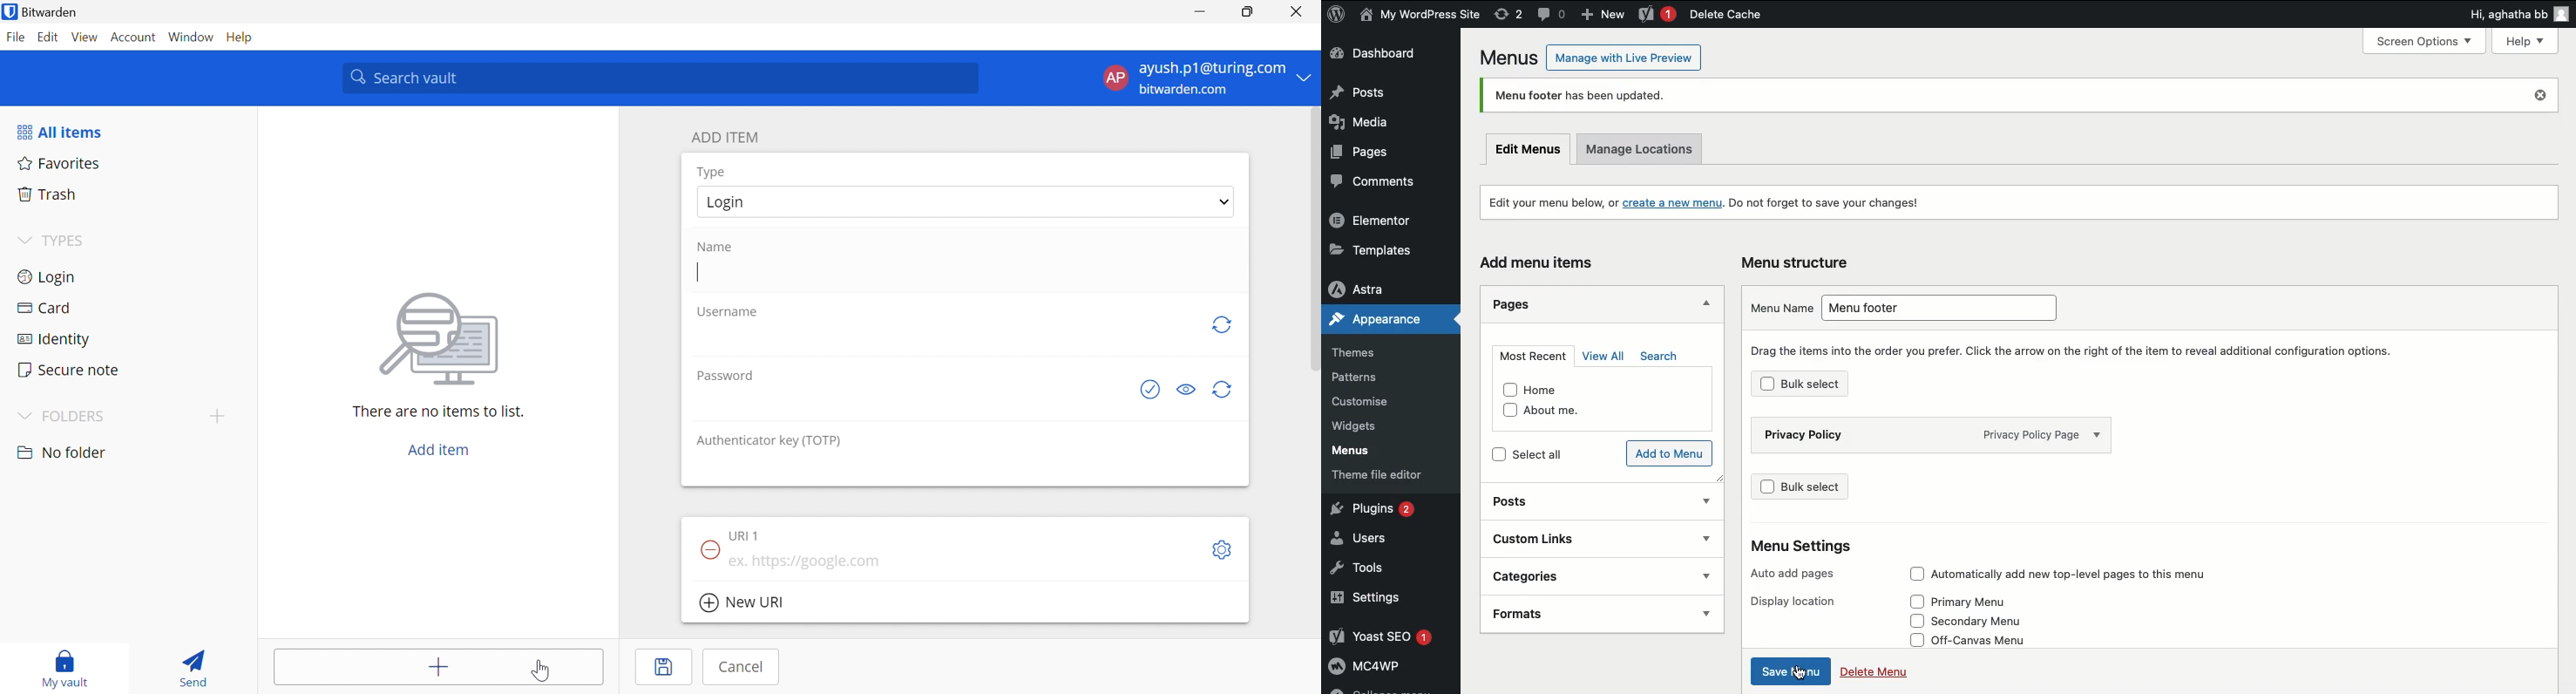 This screenshot has height=700, width=2576. I want to click on TYPES, so click(67, 243).